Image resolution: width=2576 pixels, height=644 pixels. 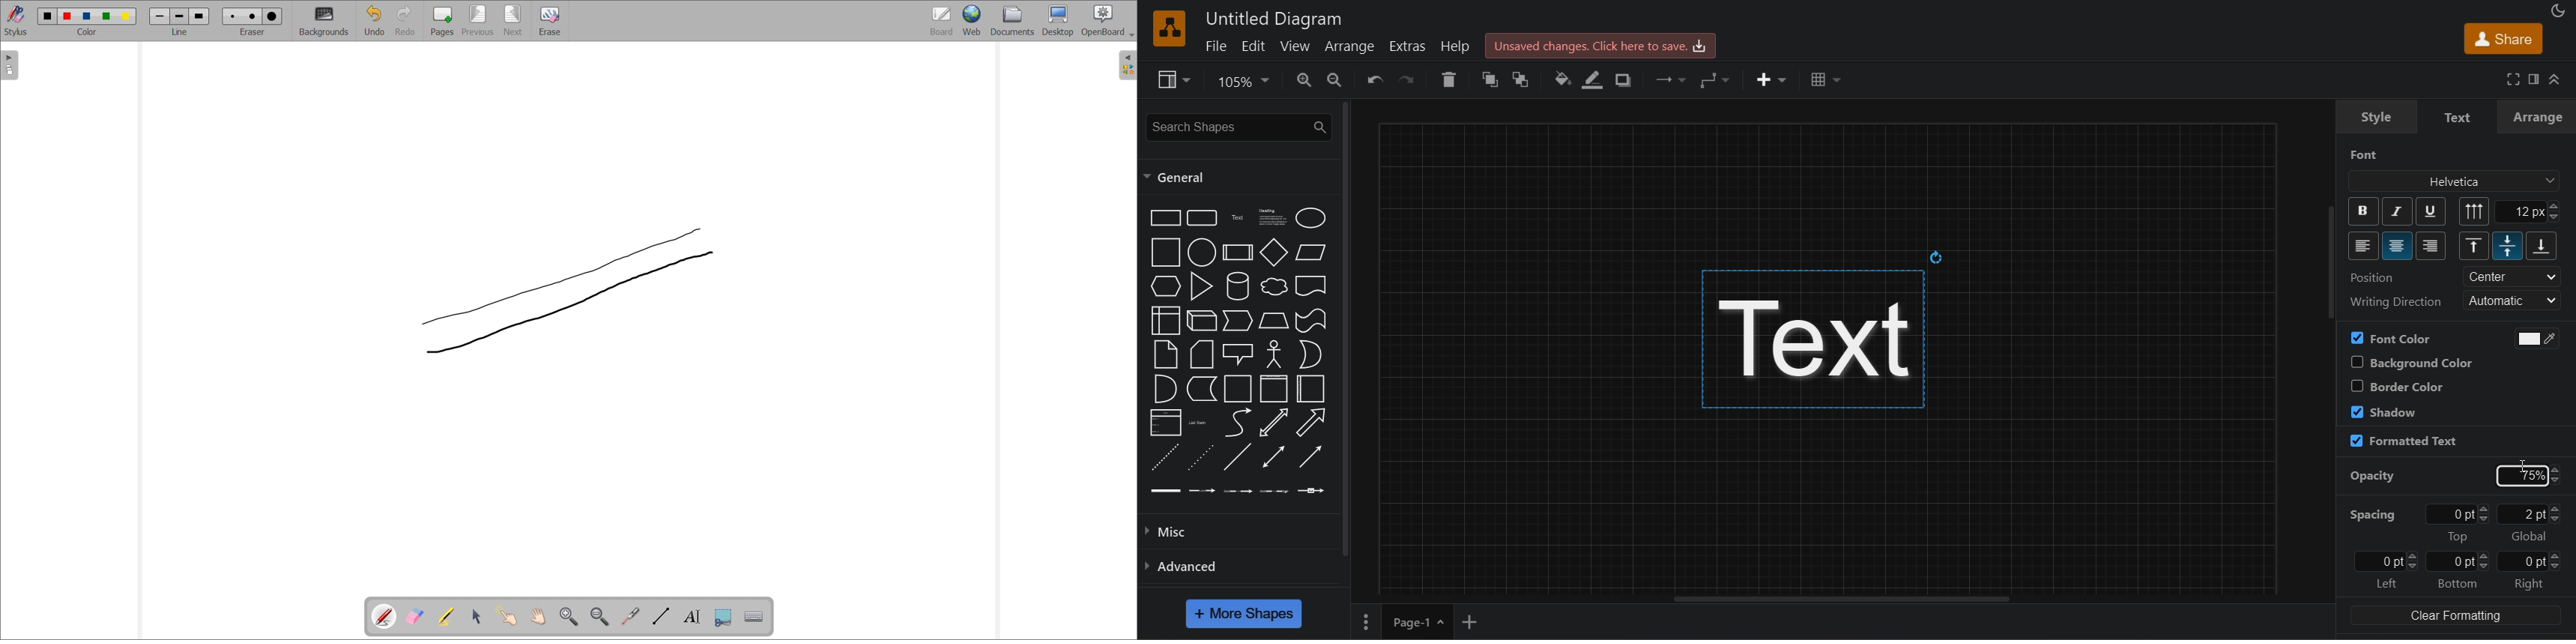 I want to click on card, so click(x=1203, y=354).